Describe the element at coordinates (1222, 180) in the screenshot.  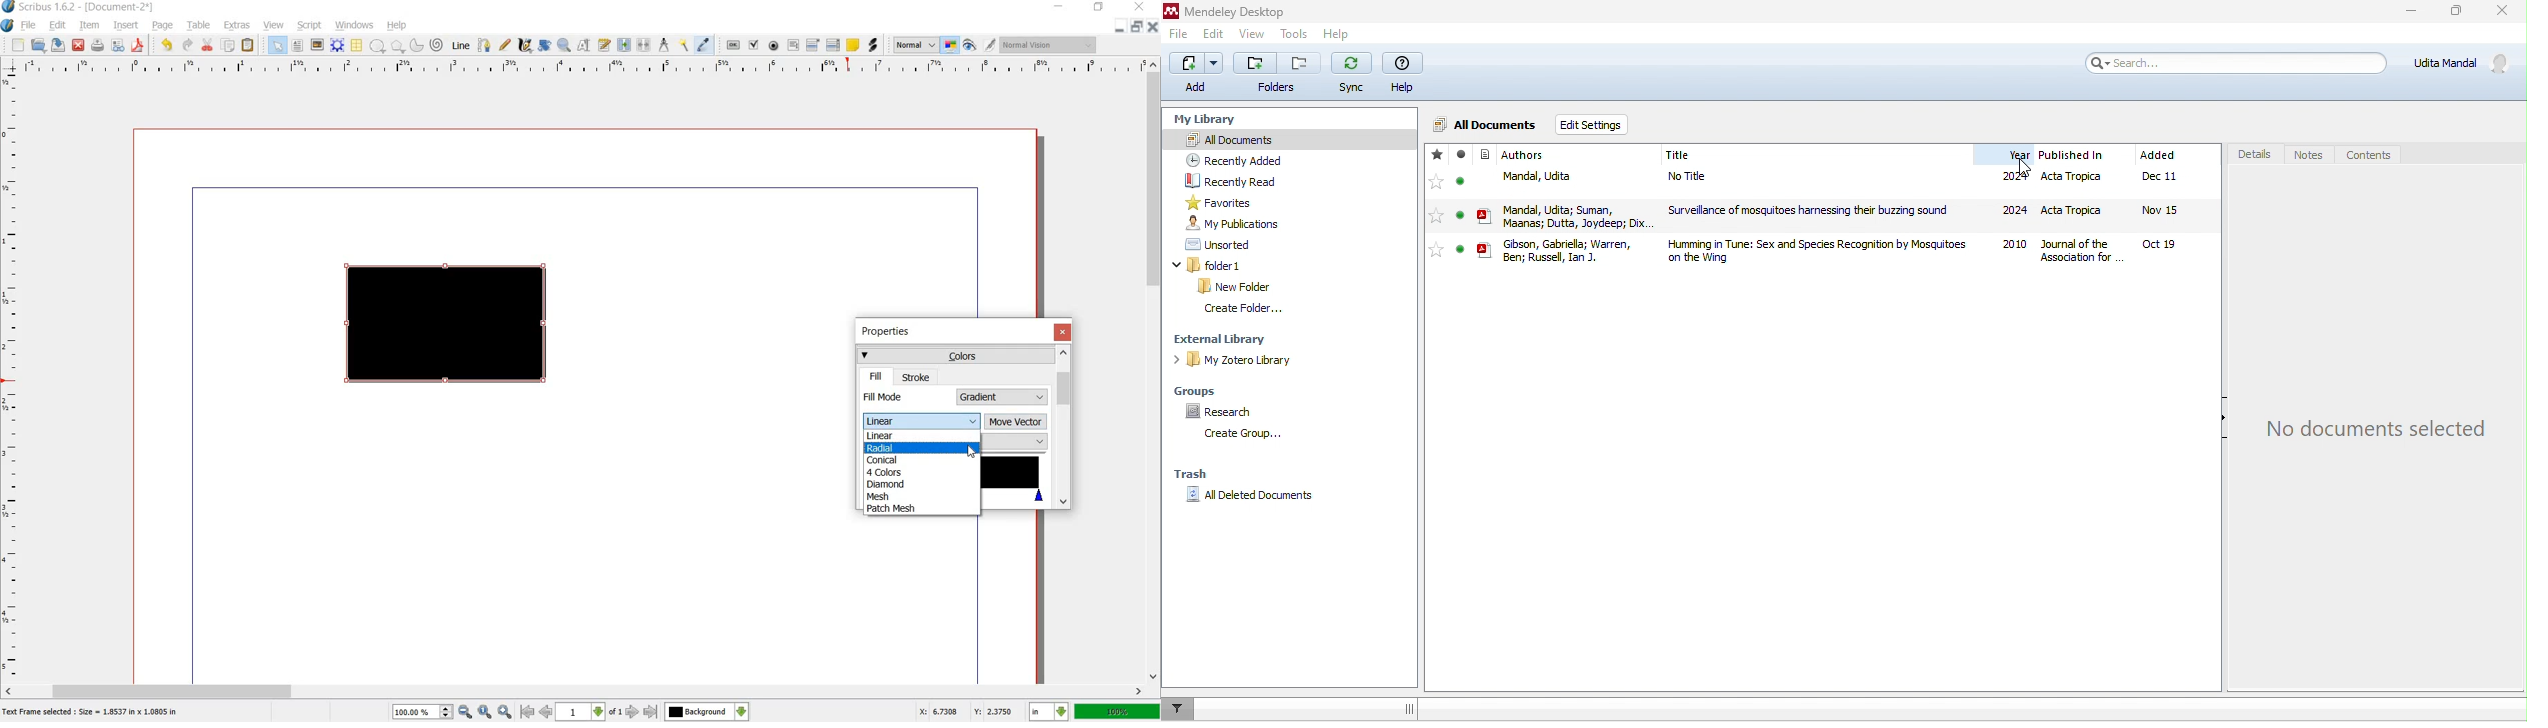
I see `recently read` at that location.